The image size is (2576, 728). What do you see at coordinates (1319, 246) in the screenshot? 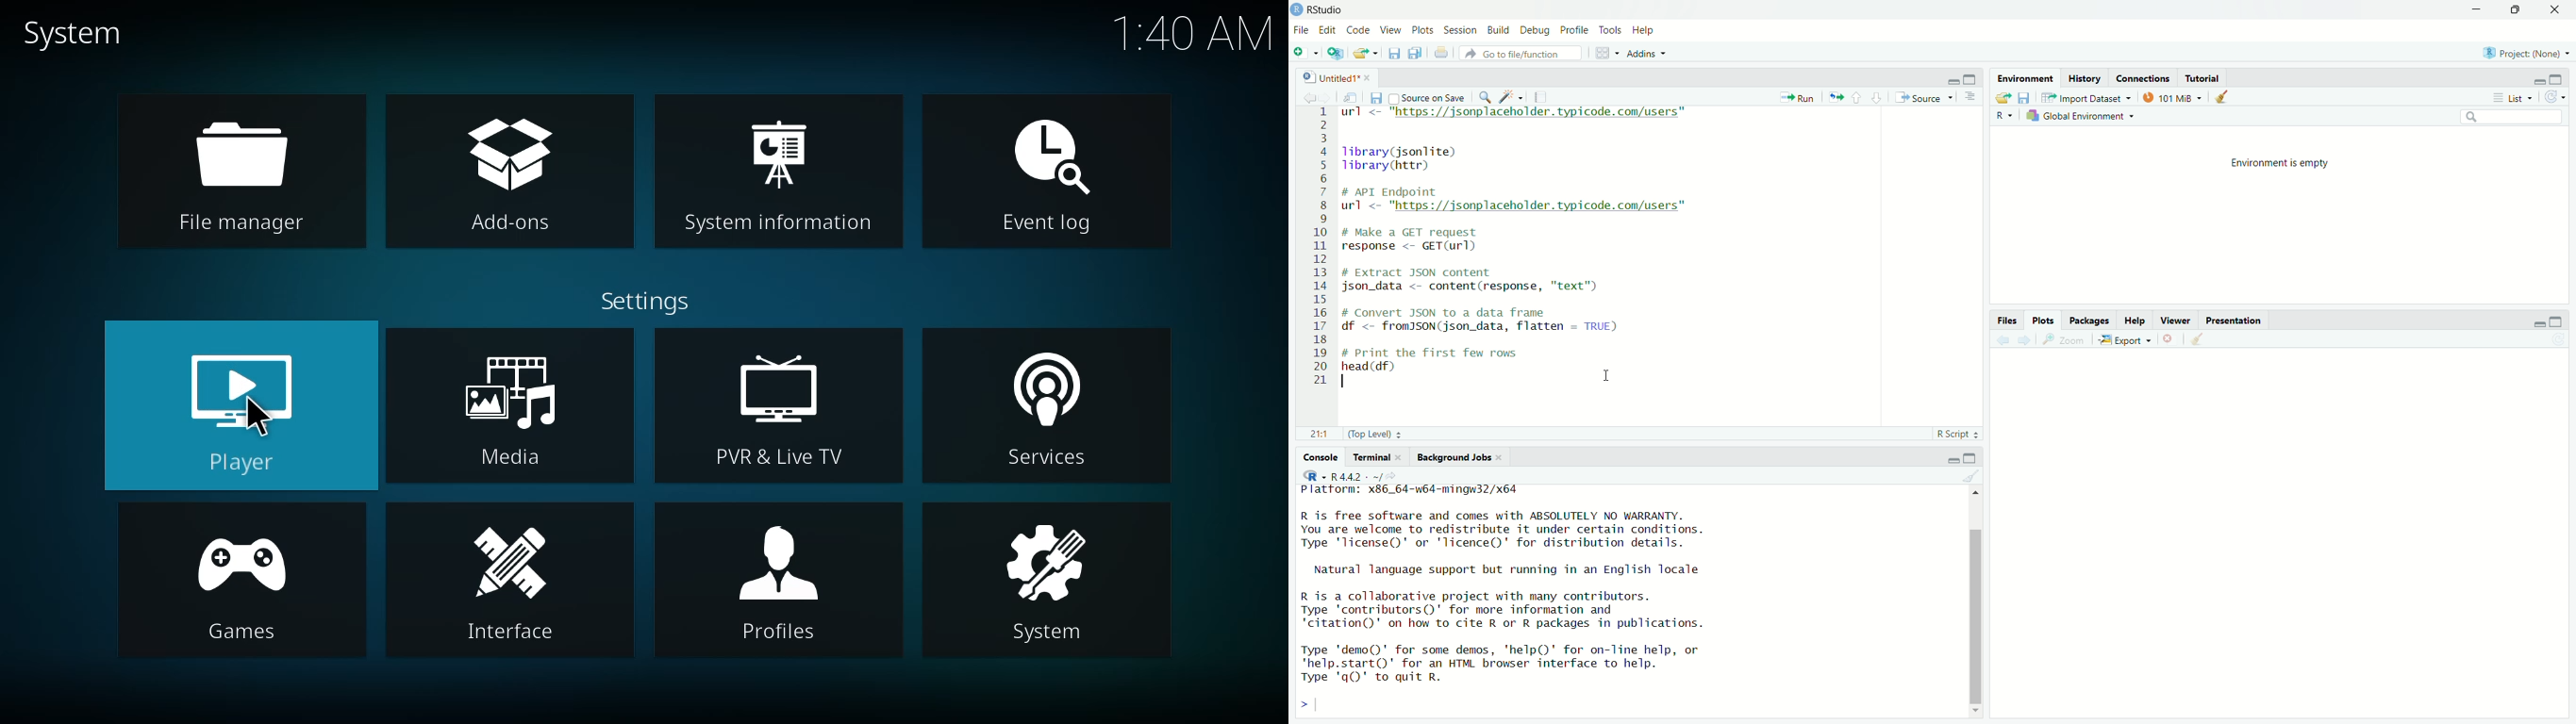
I see `Rows` at bounding box center [1319, 246].